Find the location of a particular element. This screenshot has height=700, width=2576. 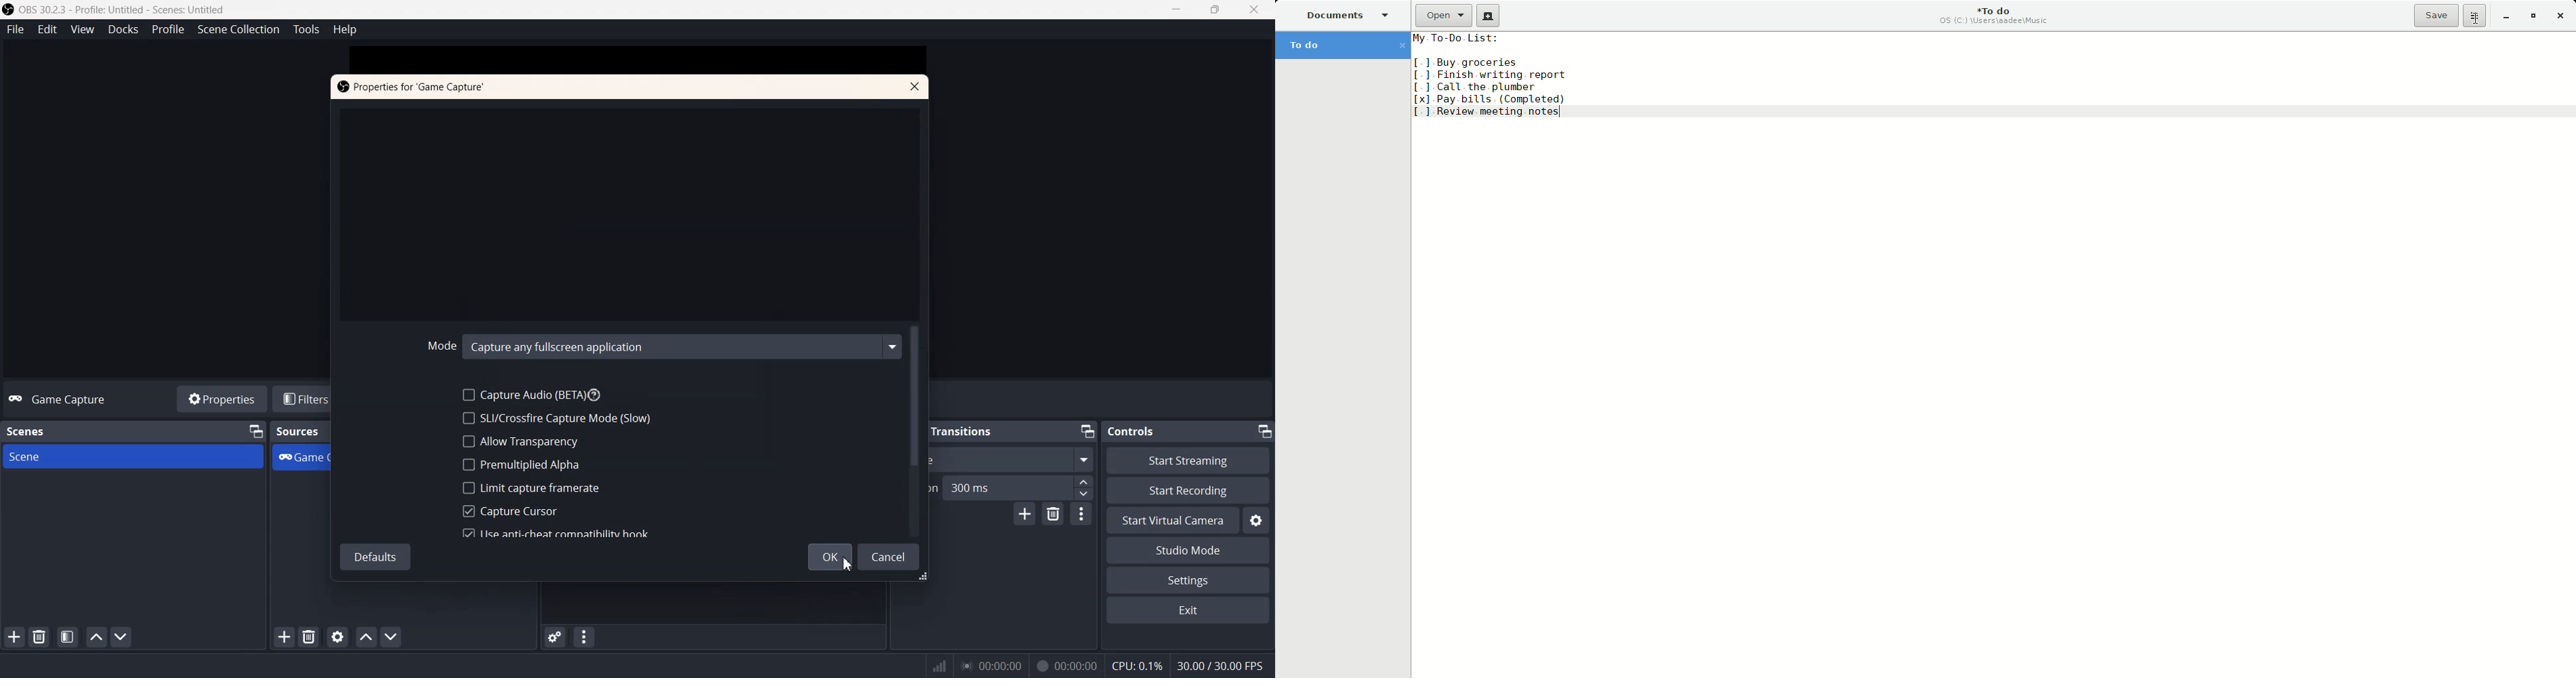

Close is located at coordinates (1254, 10).